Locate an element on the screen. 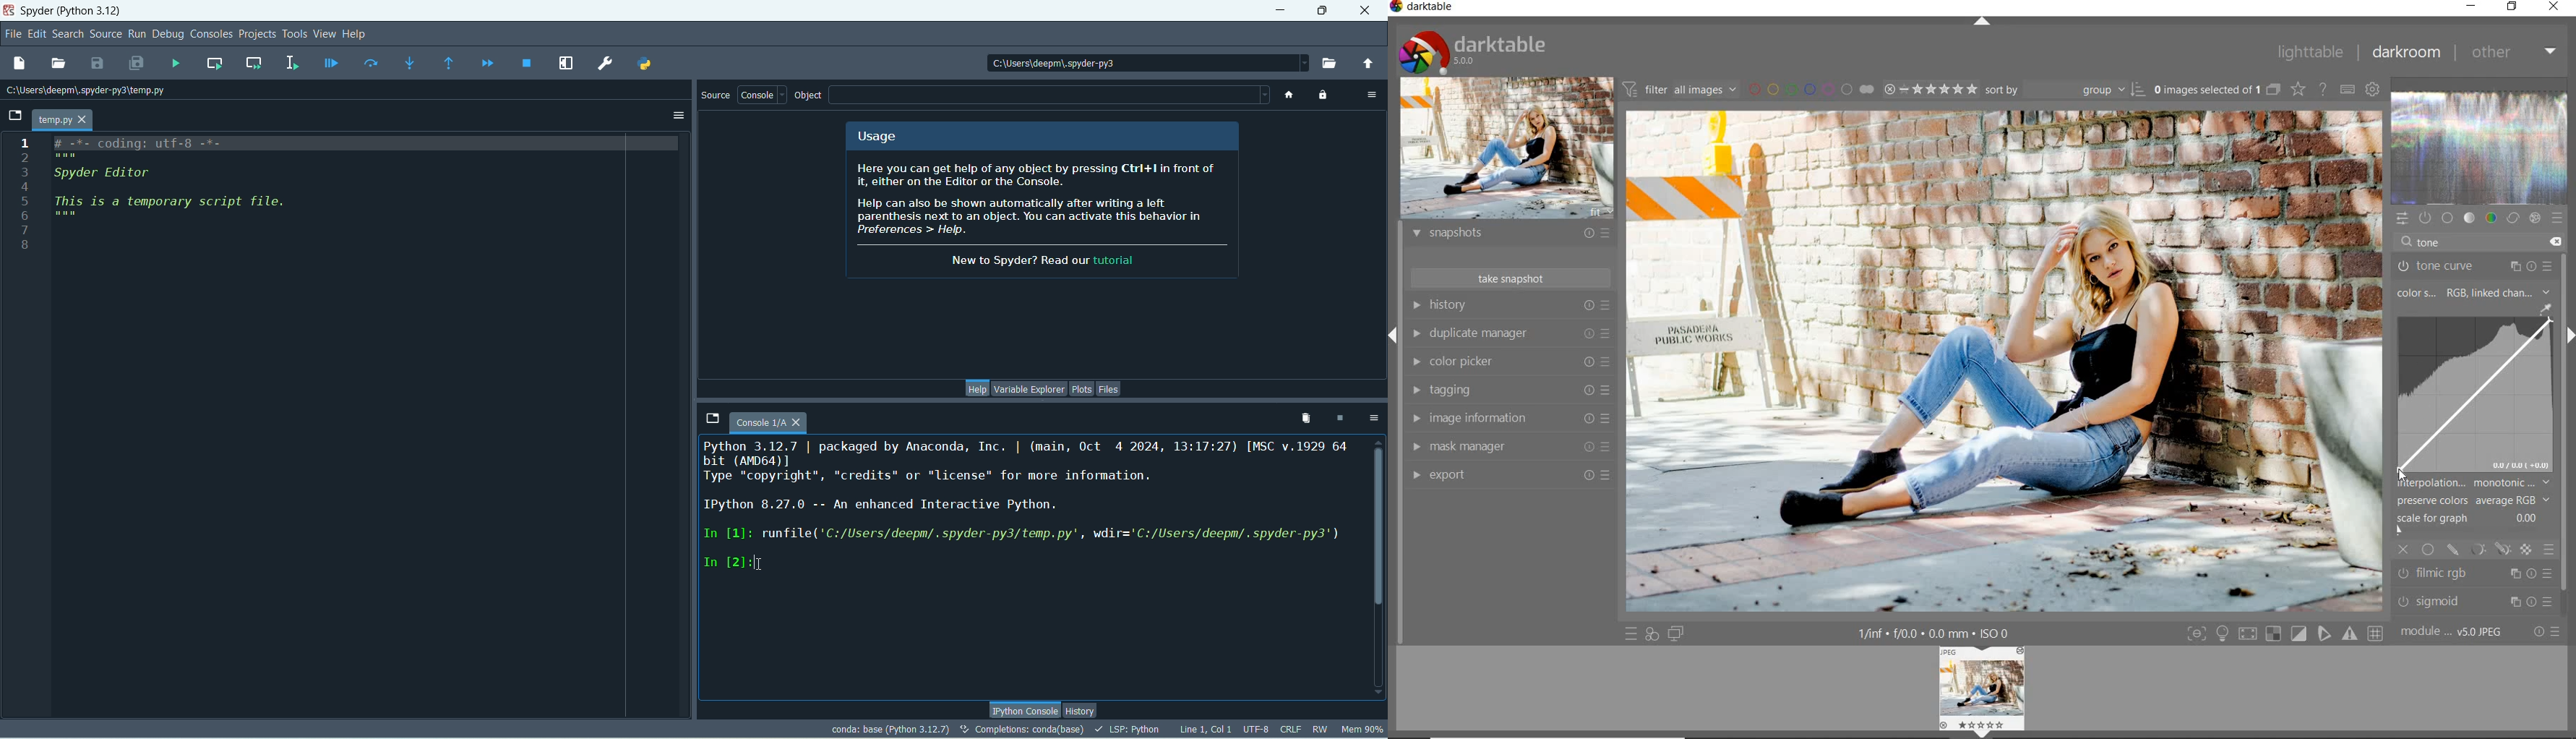  blank space is located at coordinates (1050, 95).